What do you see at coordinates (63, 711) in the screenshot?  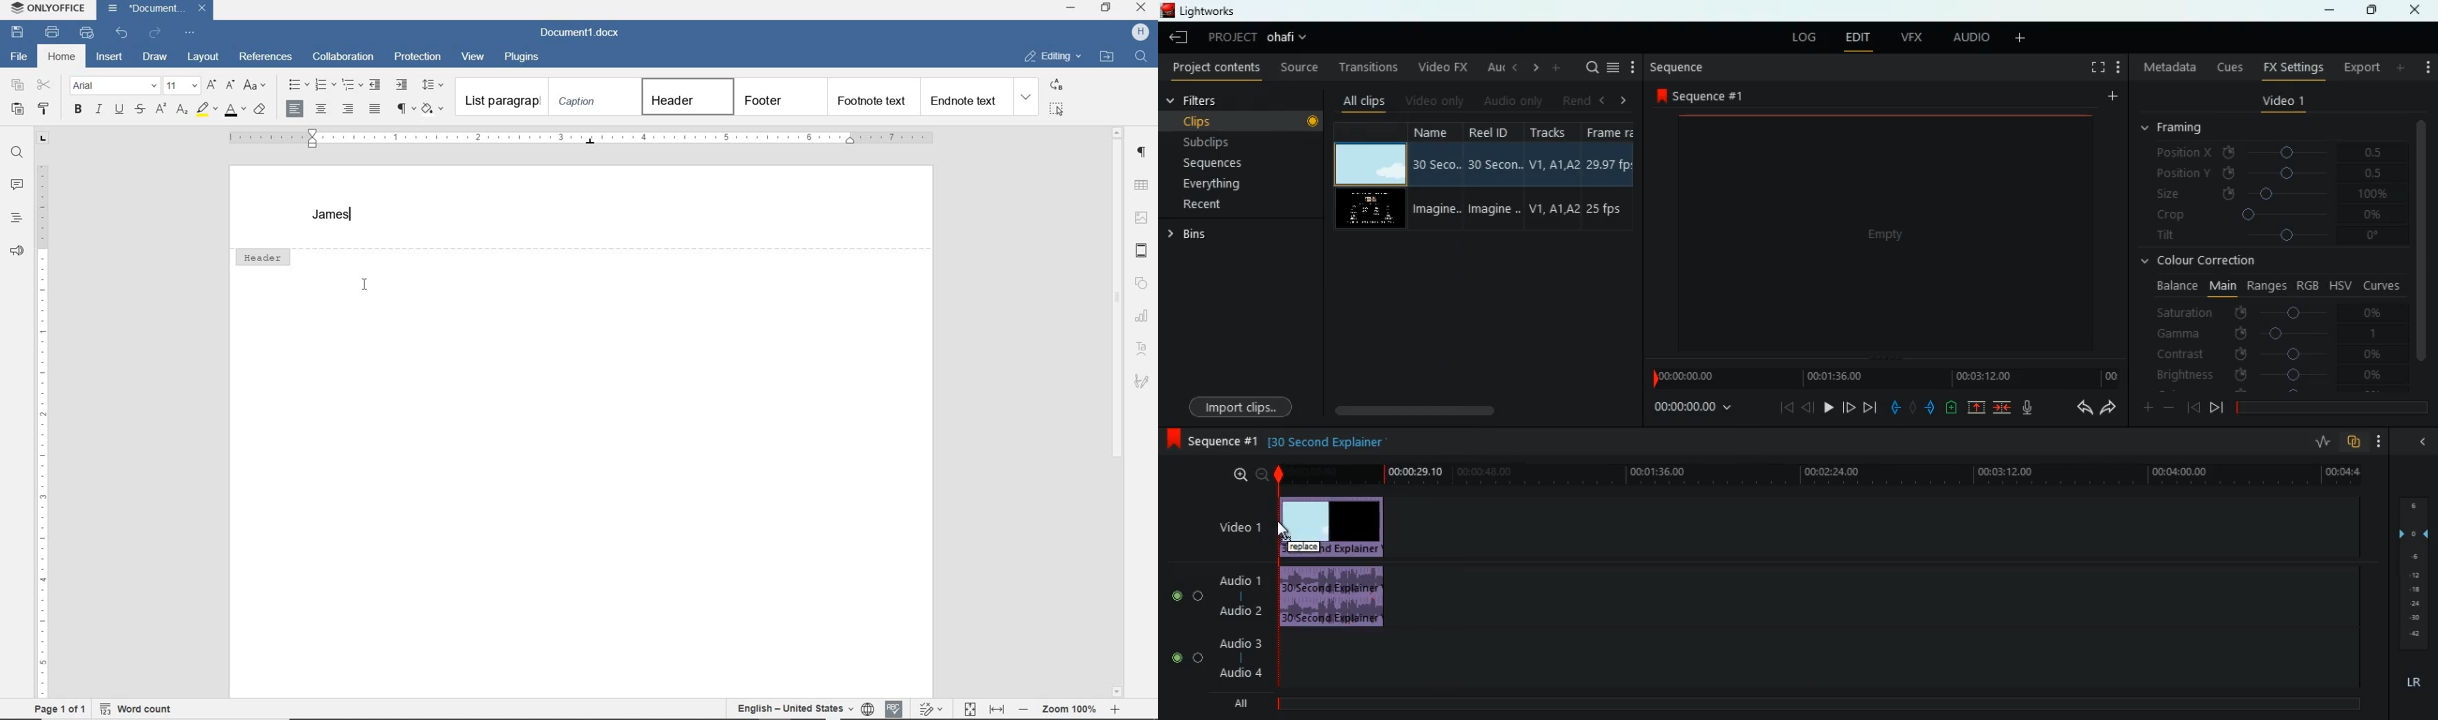 I see `page 1 of 1` at bounding box center [63, 711].